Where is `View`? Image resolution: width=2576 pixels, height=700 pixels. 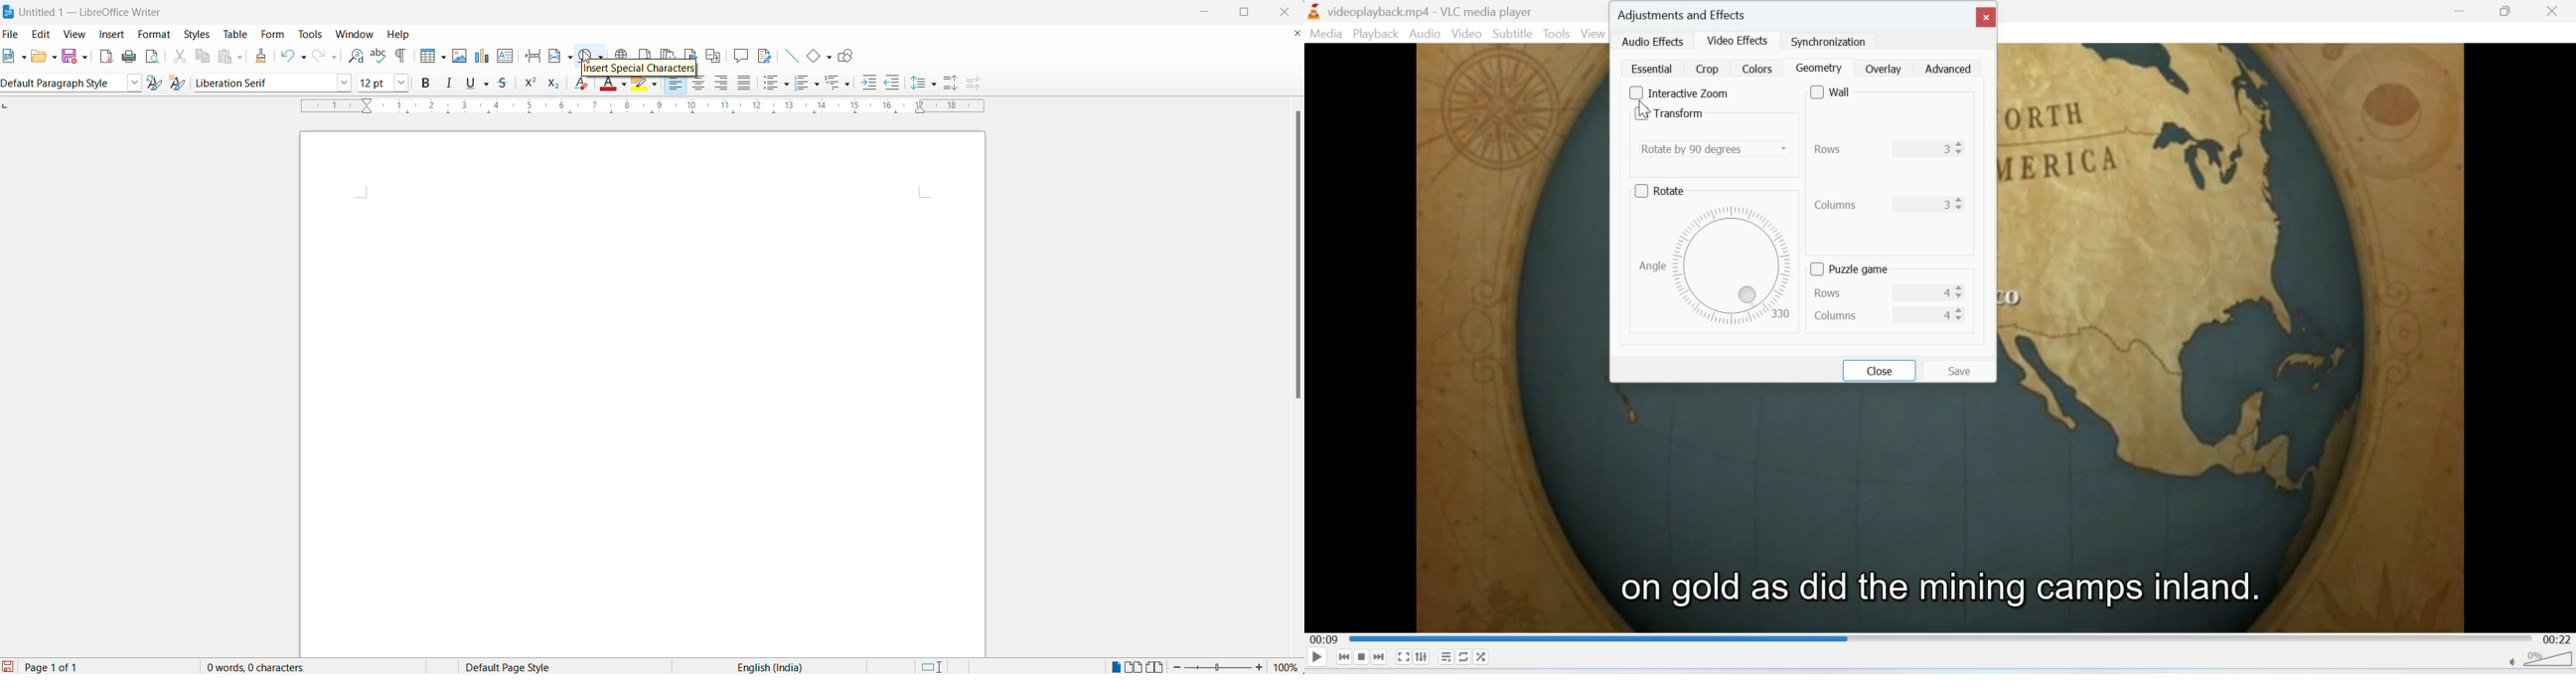
View is located at coordinates (1593, 34).